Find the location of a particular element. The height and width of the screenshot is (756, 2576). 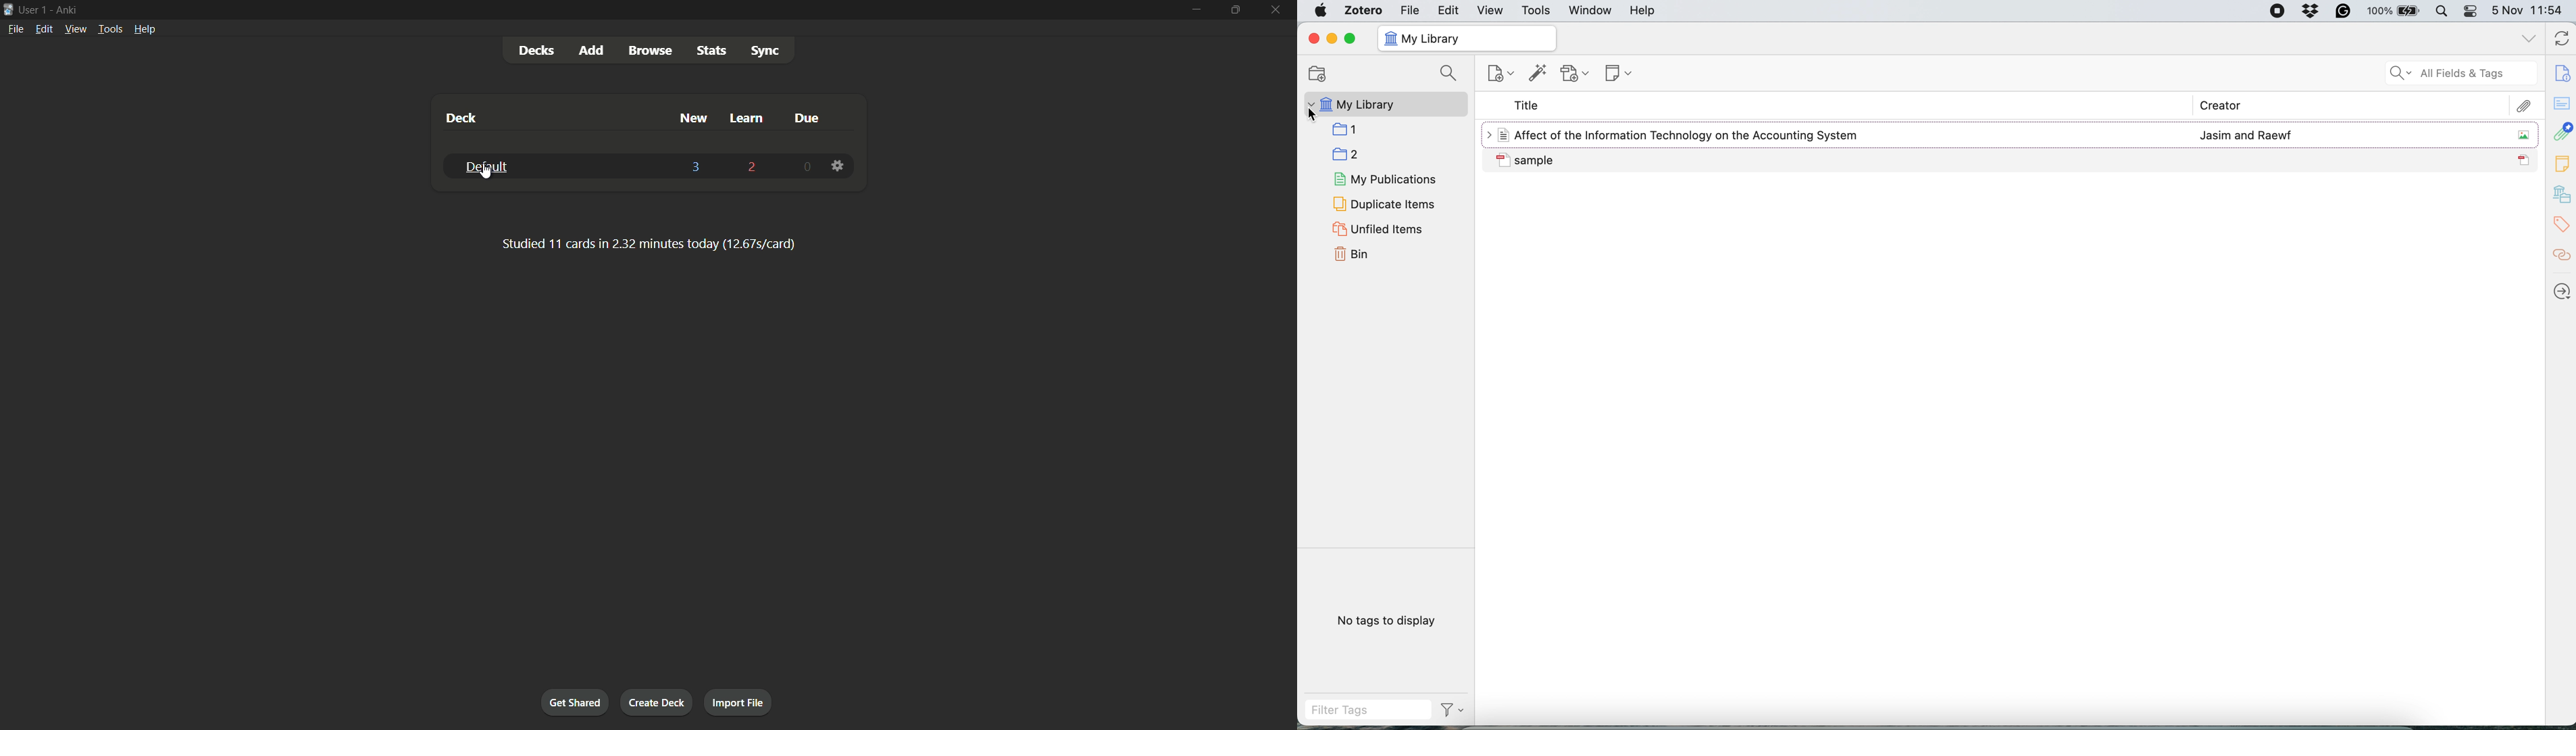

window is located at coordinates (1591, 10).